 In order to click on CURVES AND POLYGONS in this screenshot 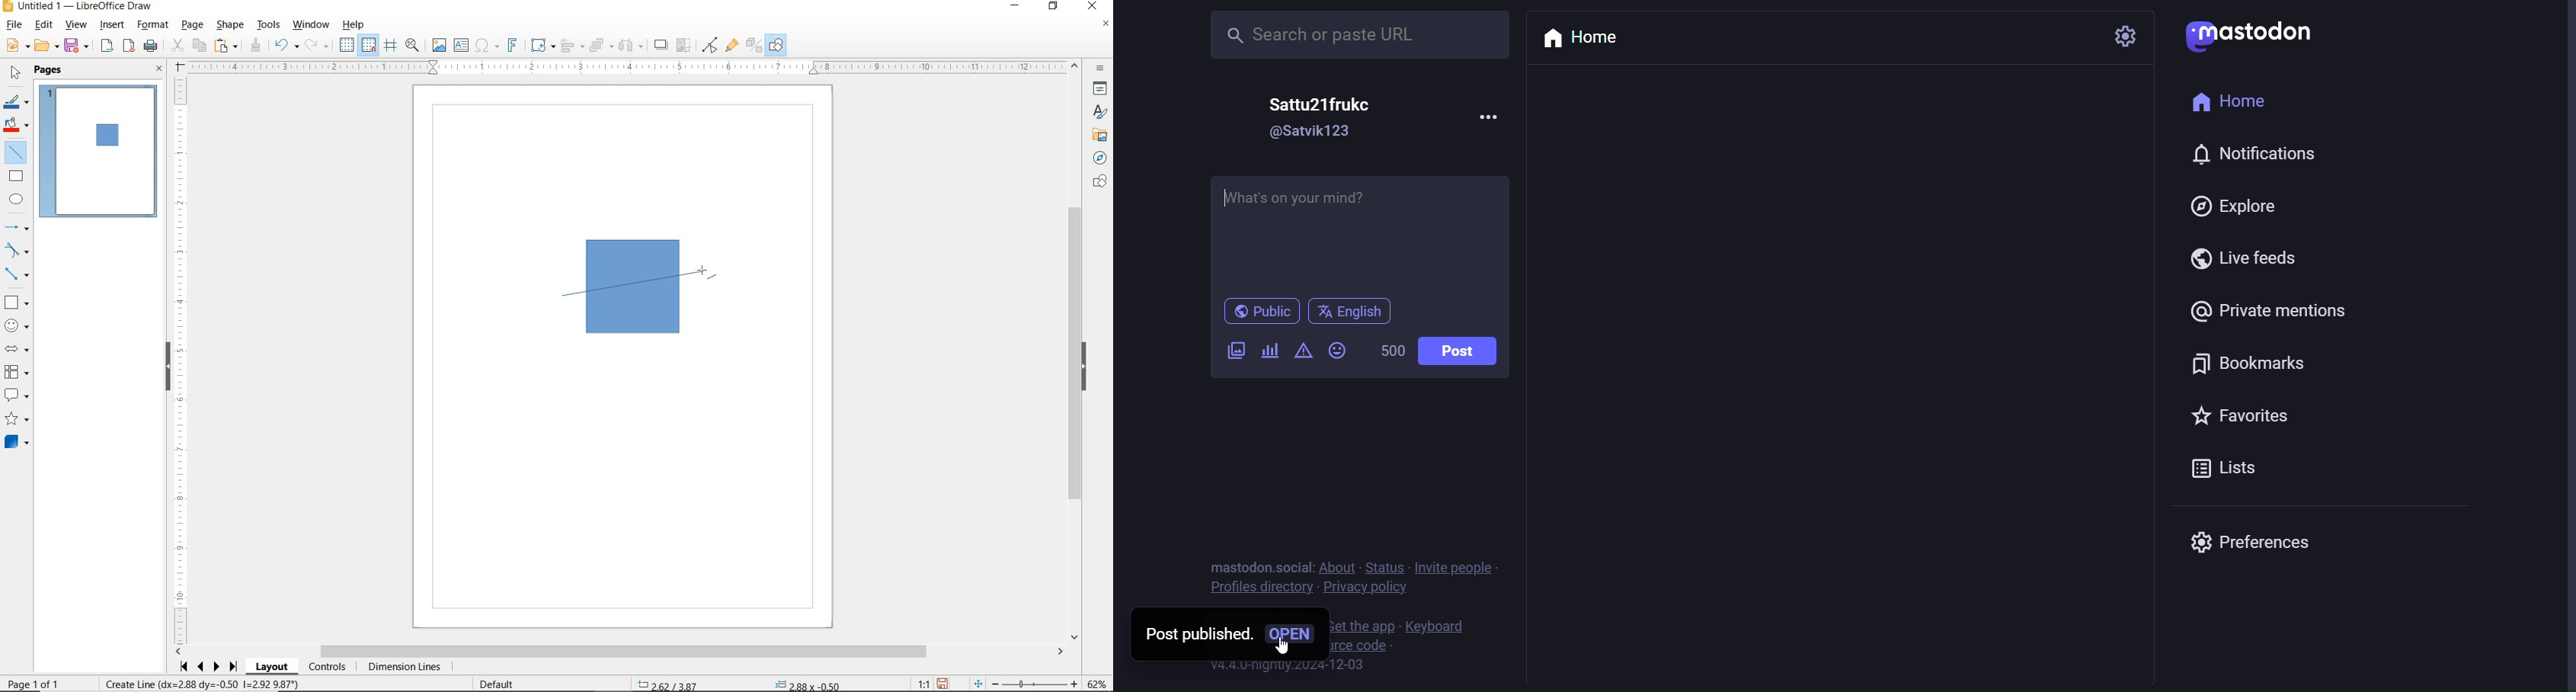, I will do `click(17, 250)`.